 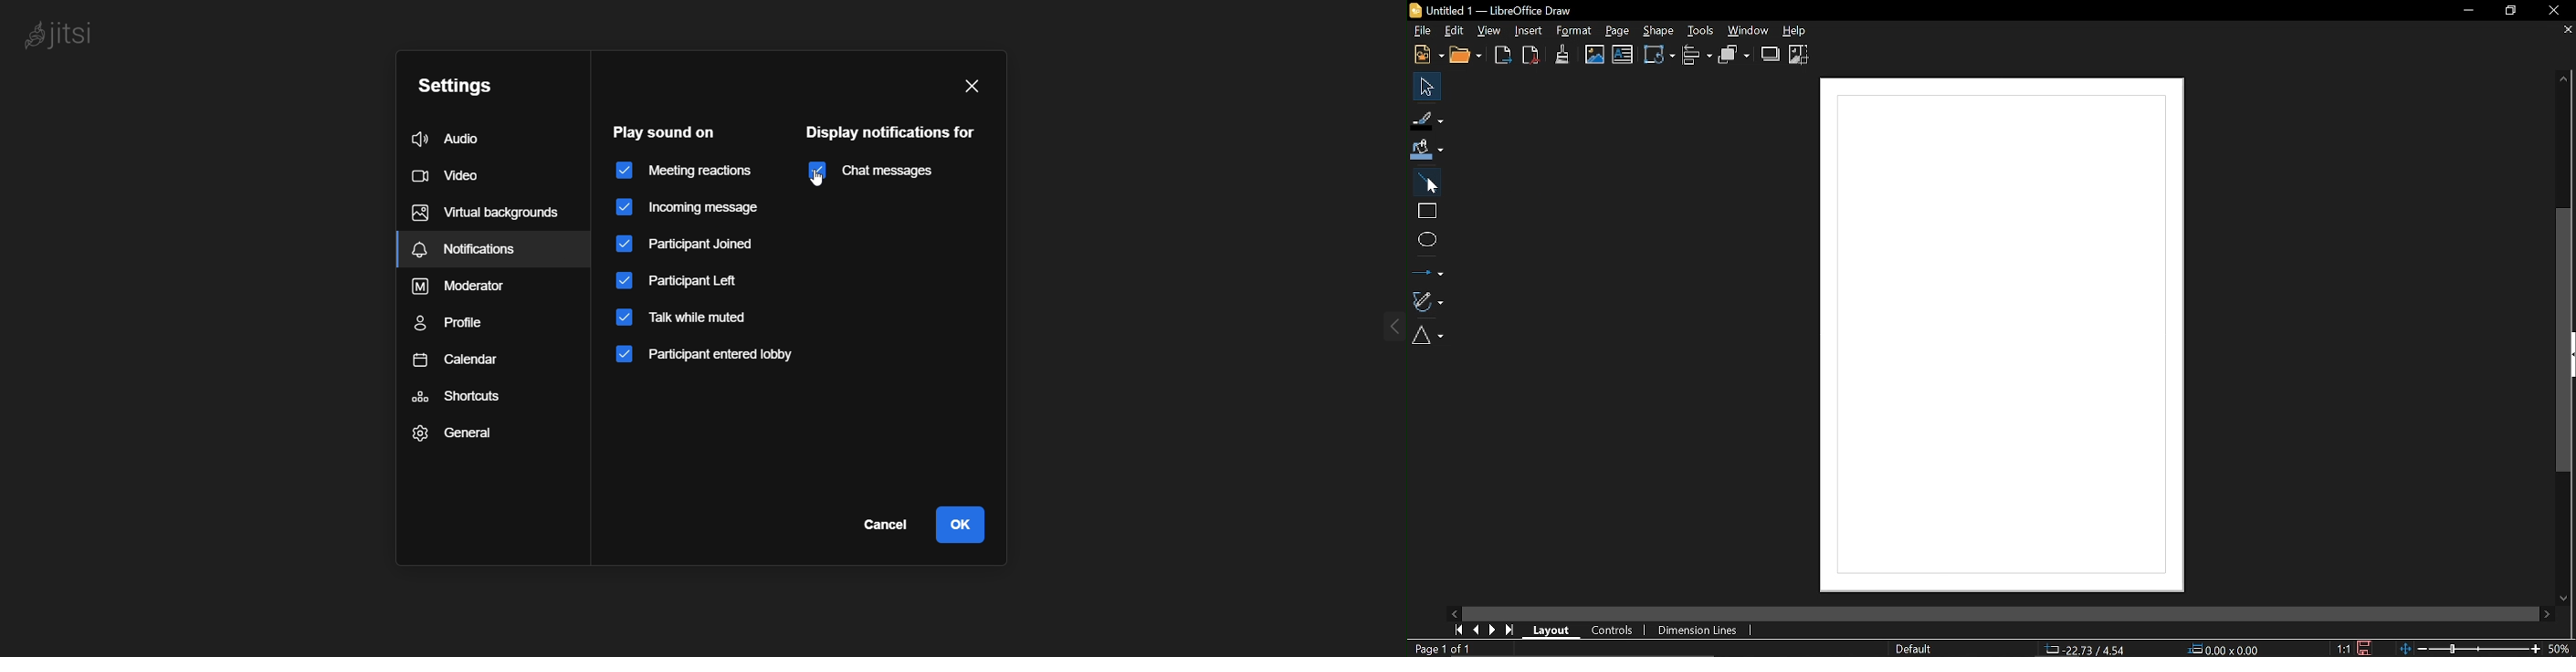 What do you see at coordinates (80, 31) in the screenshot?
I see `logo` at bounding box center [80, 31].